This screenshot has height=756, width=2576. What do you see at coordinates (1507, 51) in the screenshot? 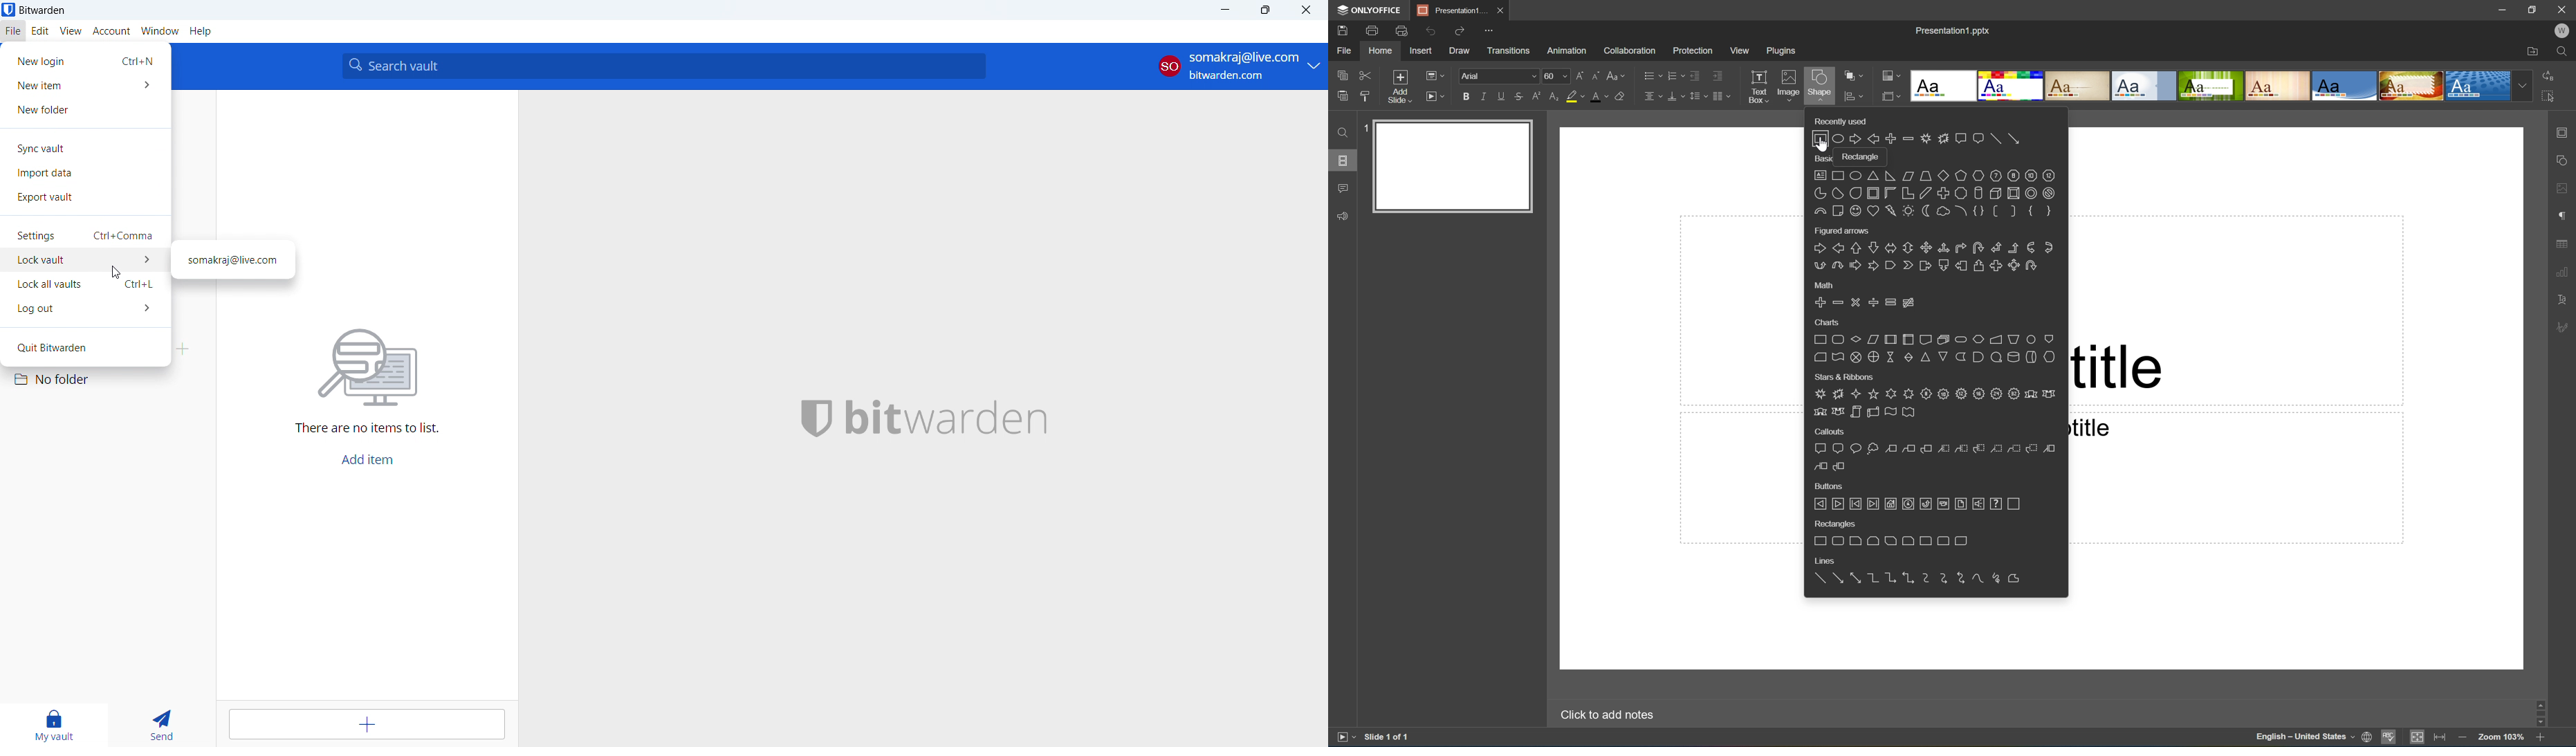
I see `Transitions` at bounding box center [1507, 51].